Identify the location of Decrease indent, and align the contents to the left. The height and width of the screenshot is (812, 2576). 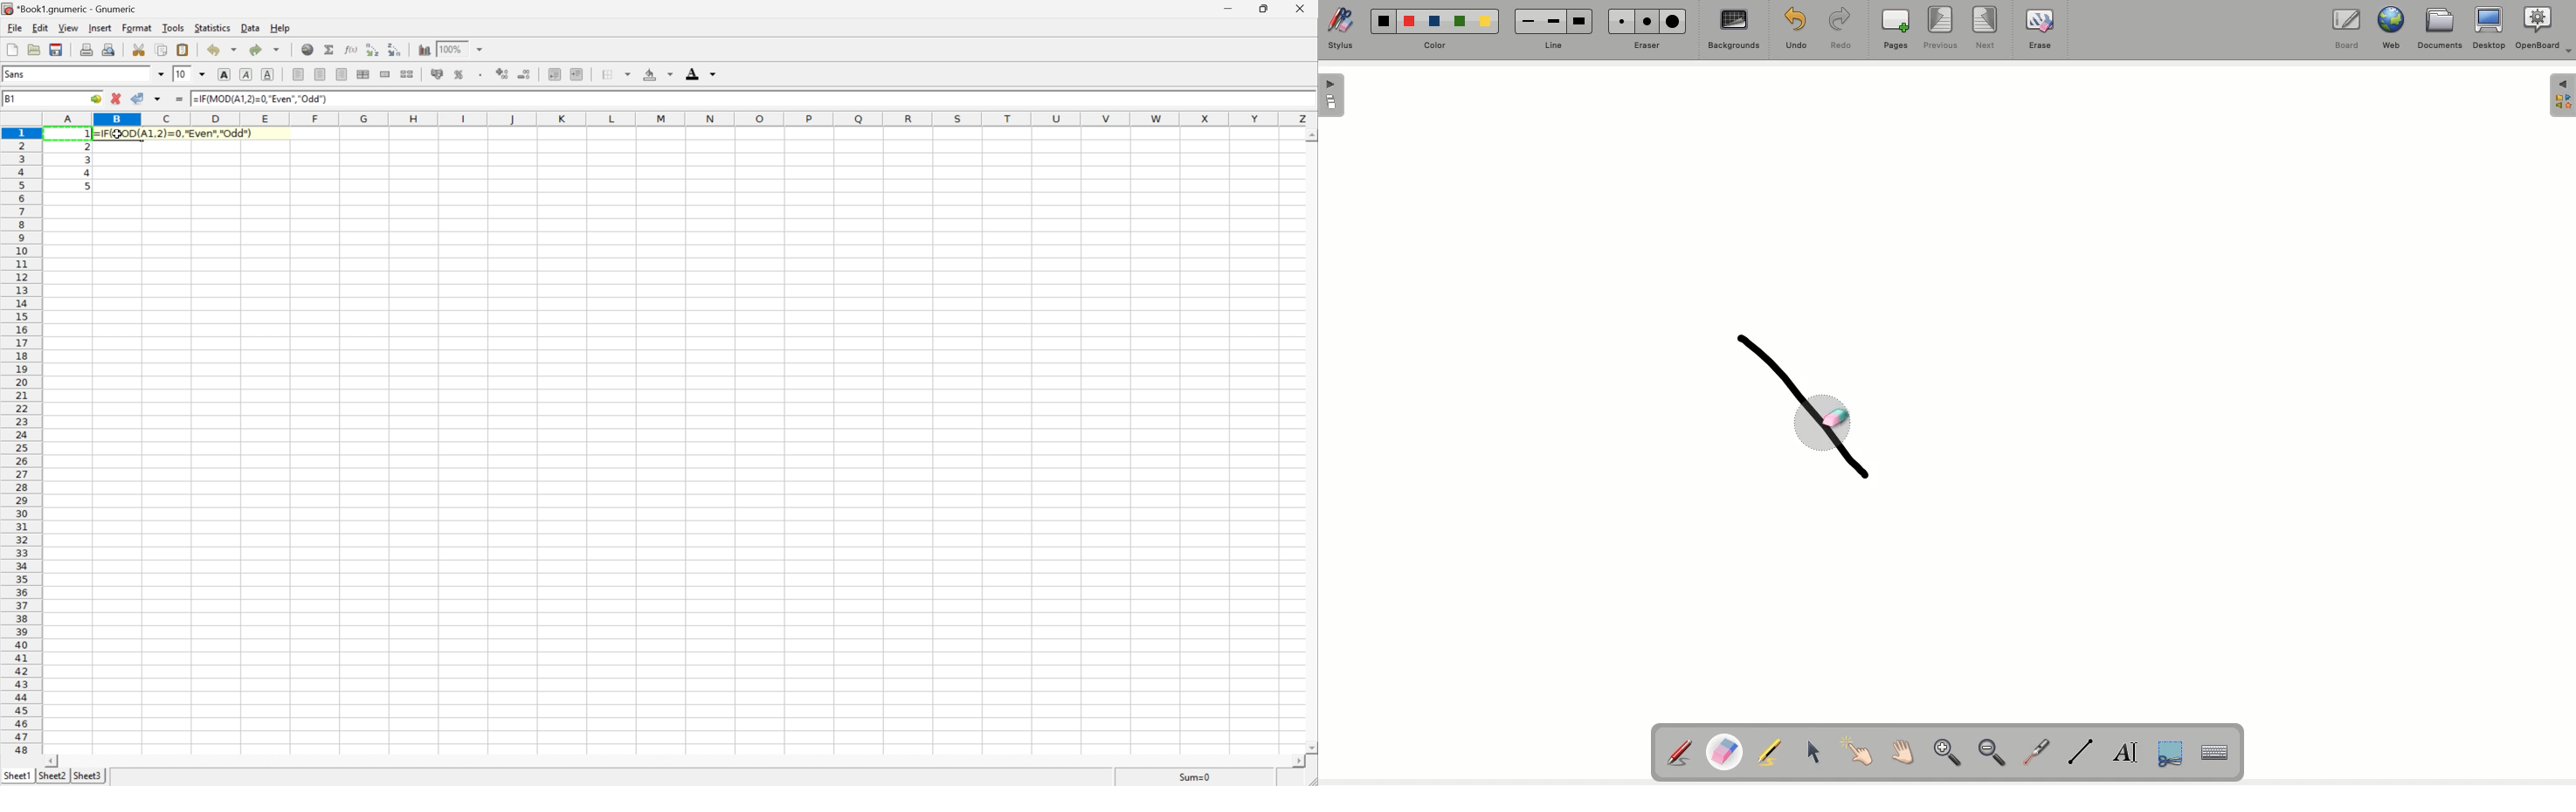
(555, 72).